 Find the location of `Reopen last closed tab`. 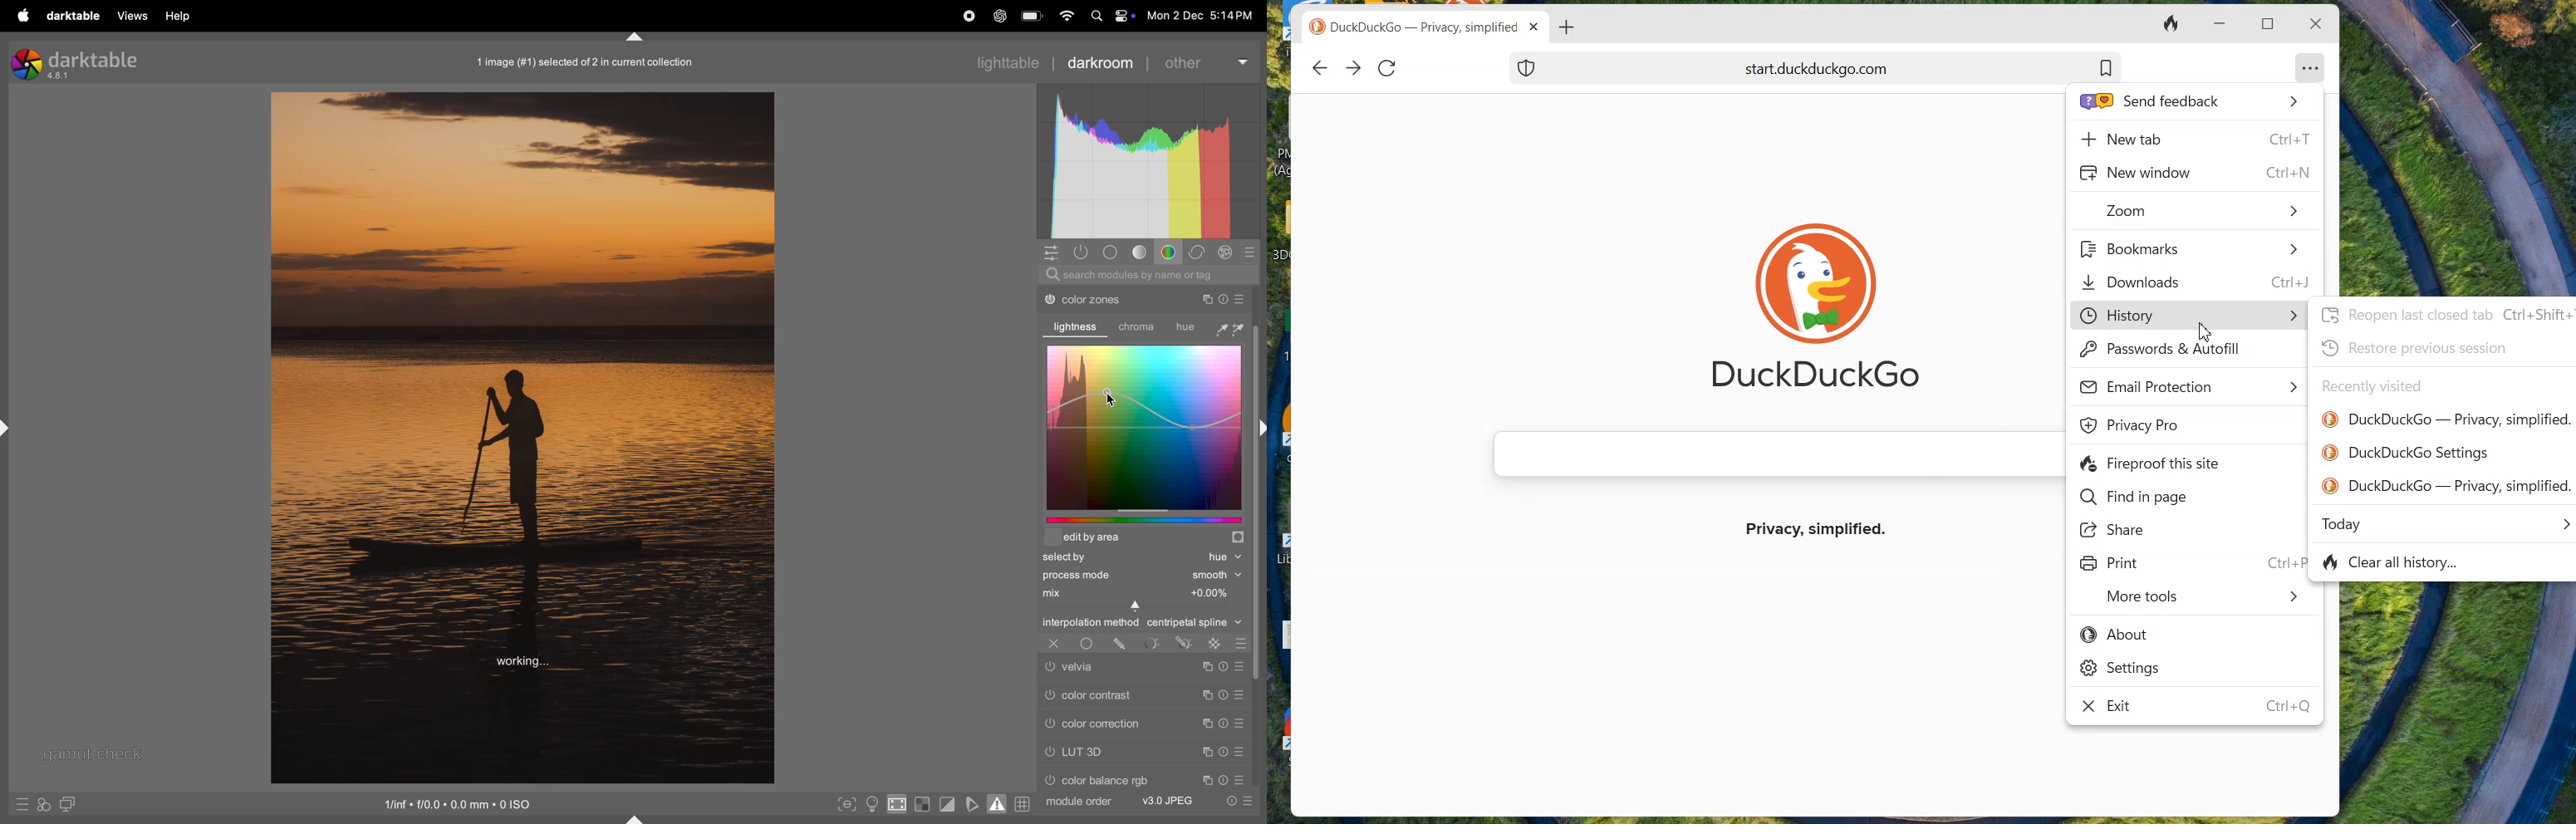

Reopen last closed tab is located at coordinates (2444, 314).